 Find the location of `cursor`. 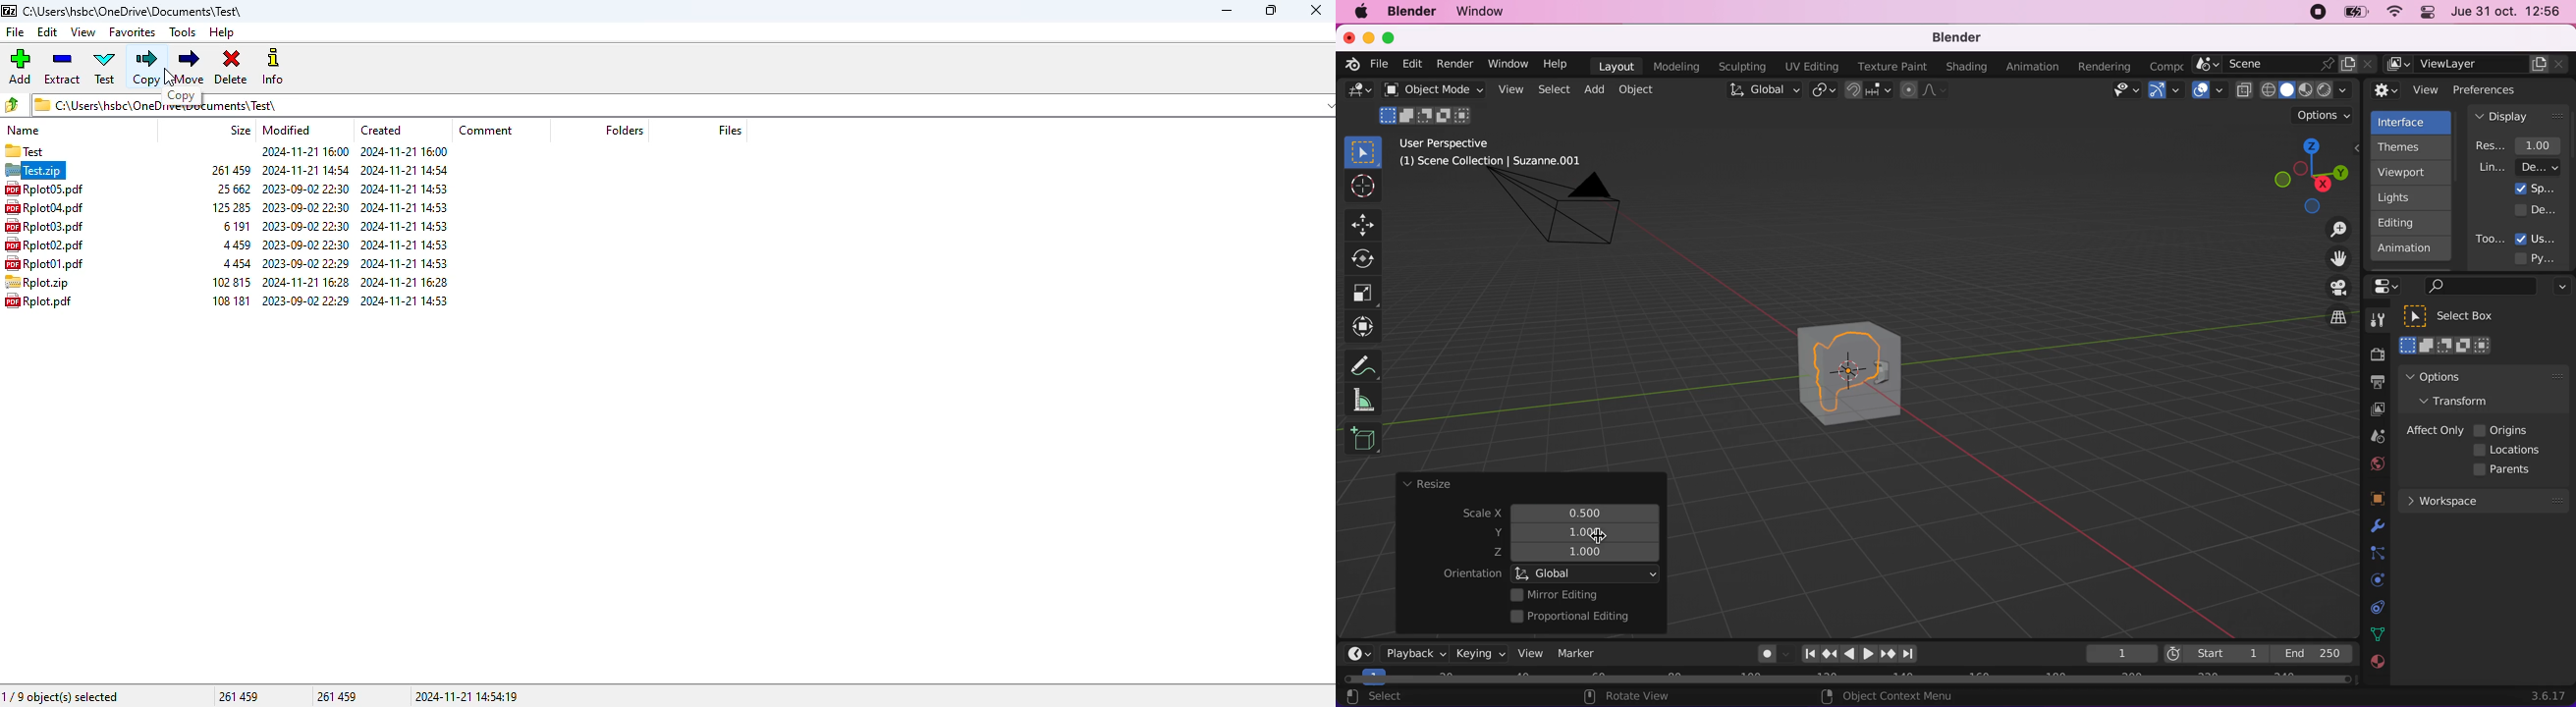

cursor is located at coordinates (1596, 538).